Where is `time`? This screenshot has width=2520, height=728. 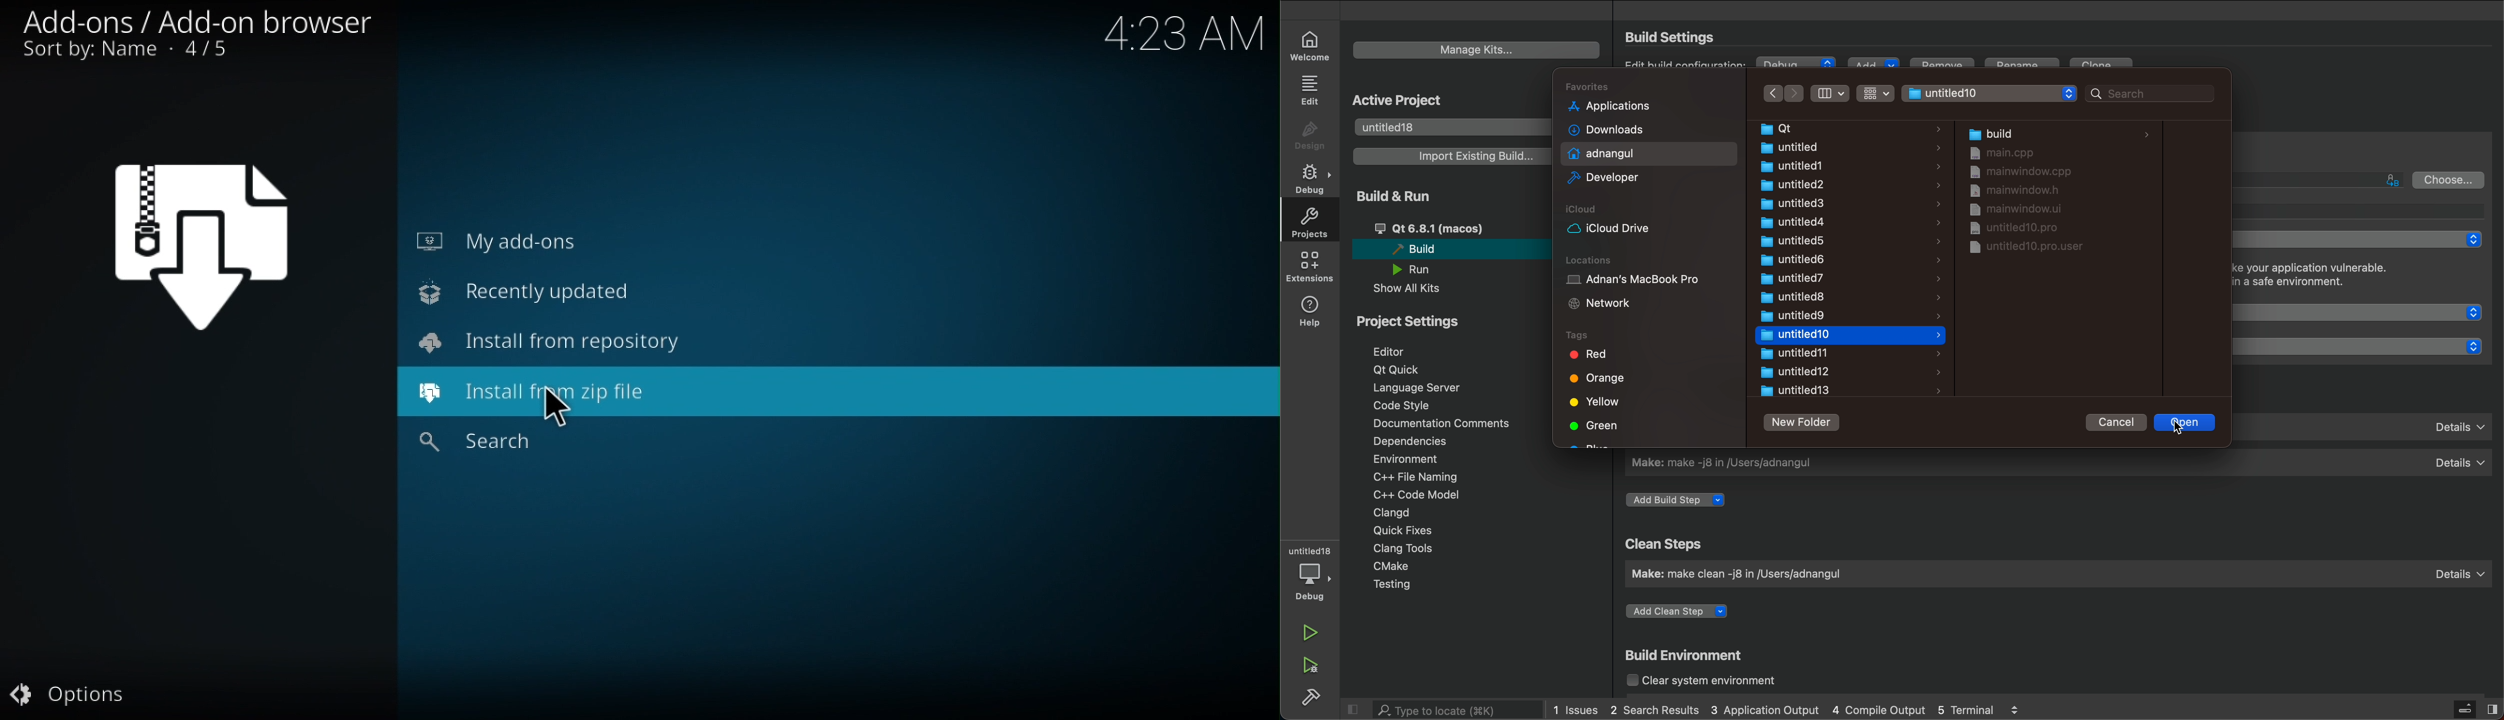
time is located at coordinates (1186, 29).